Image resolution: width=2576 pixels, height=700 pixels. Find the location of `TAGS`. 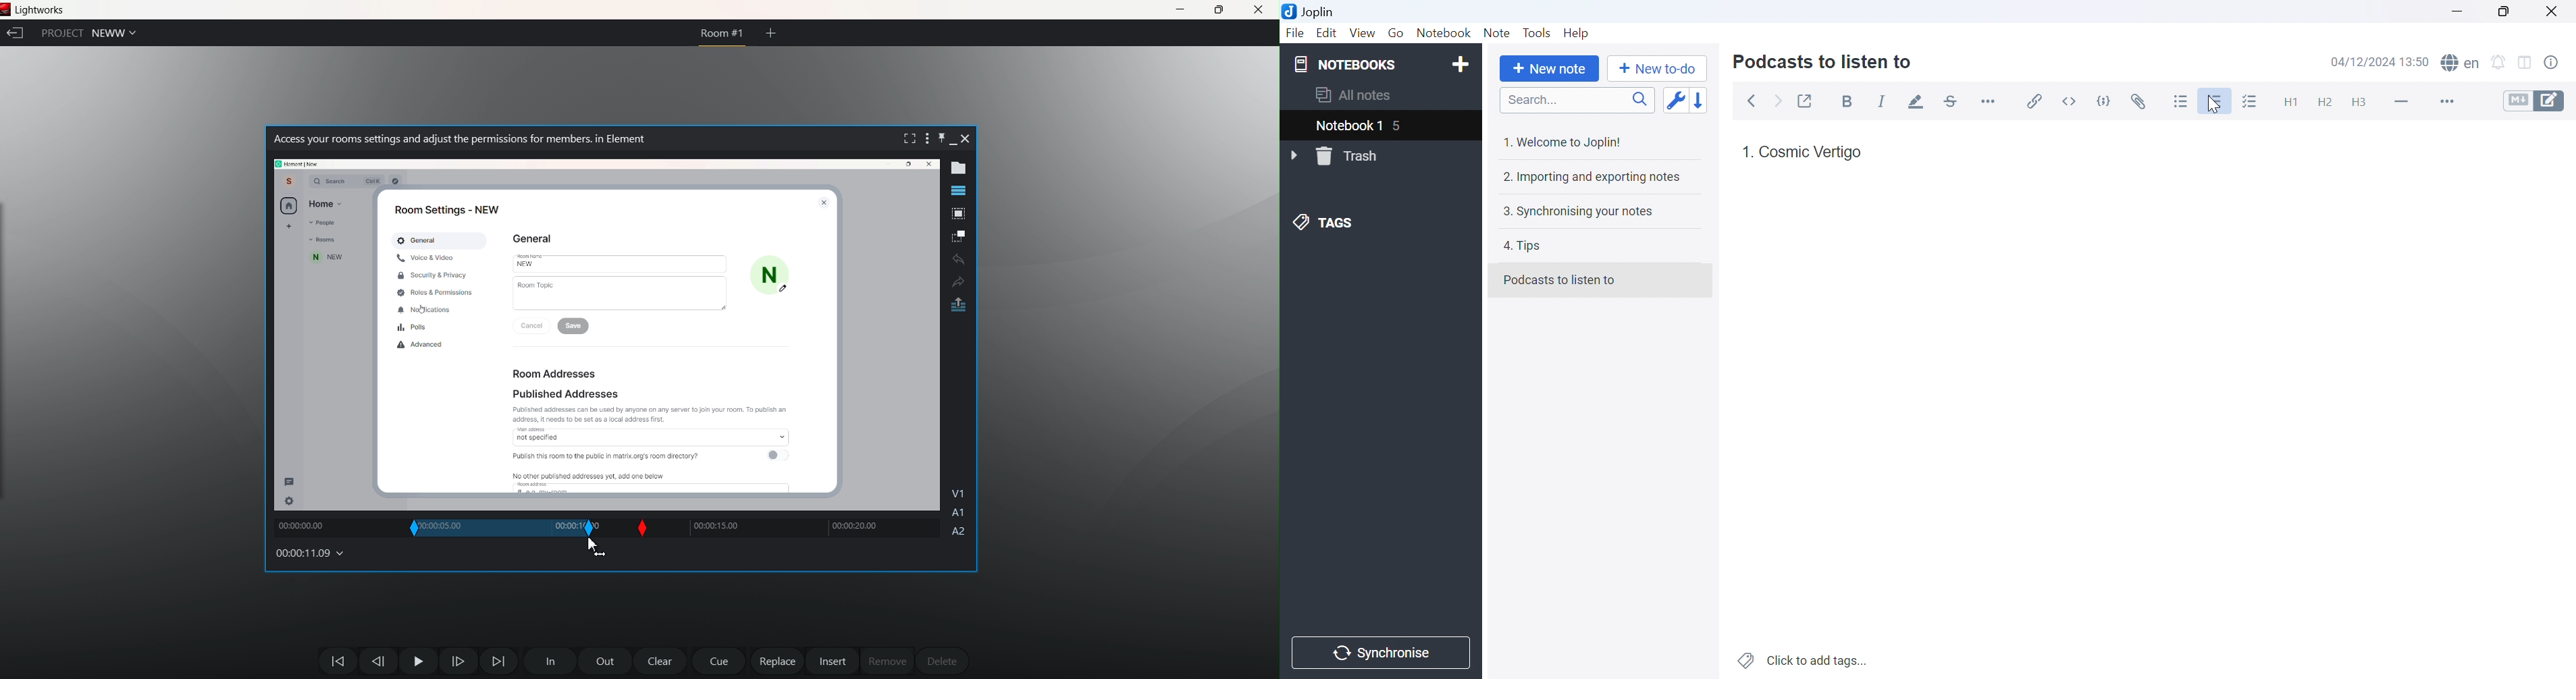

TAGS is located at coordinates (1325, 225).